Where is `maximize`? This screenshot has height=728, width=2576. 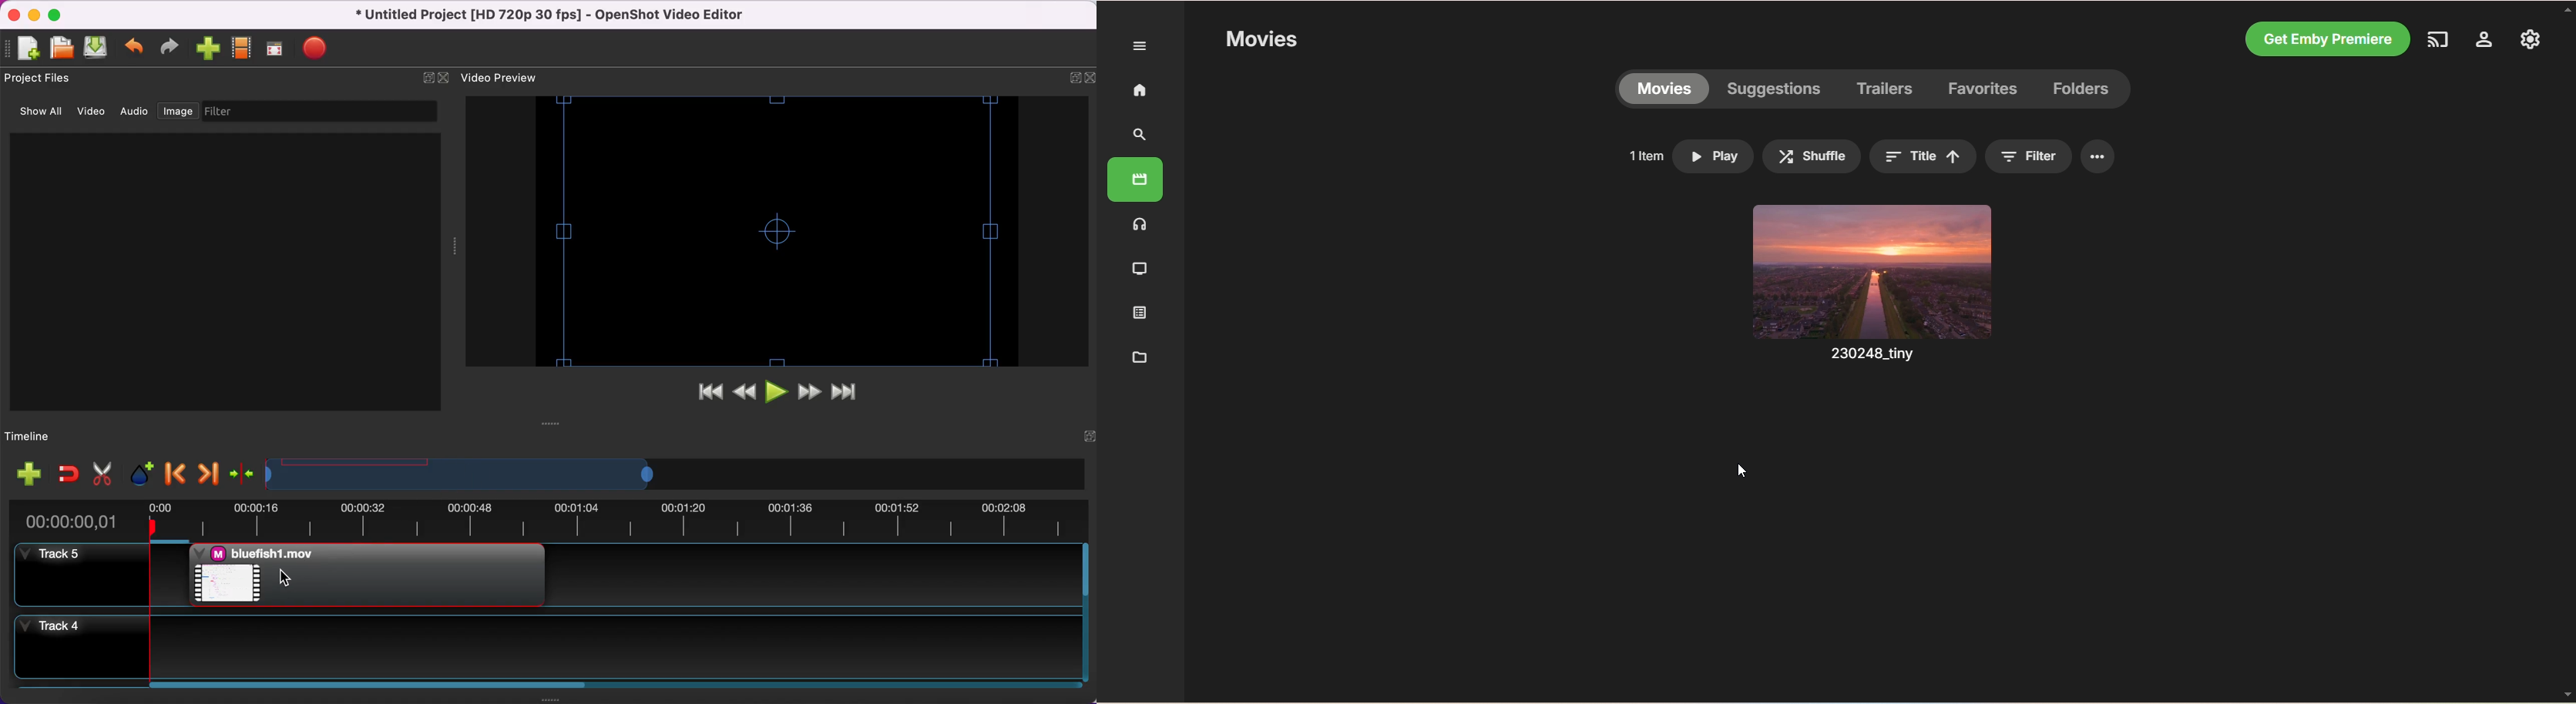
maximize is located at coordinates (60, 15).